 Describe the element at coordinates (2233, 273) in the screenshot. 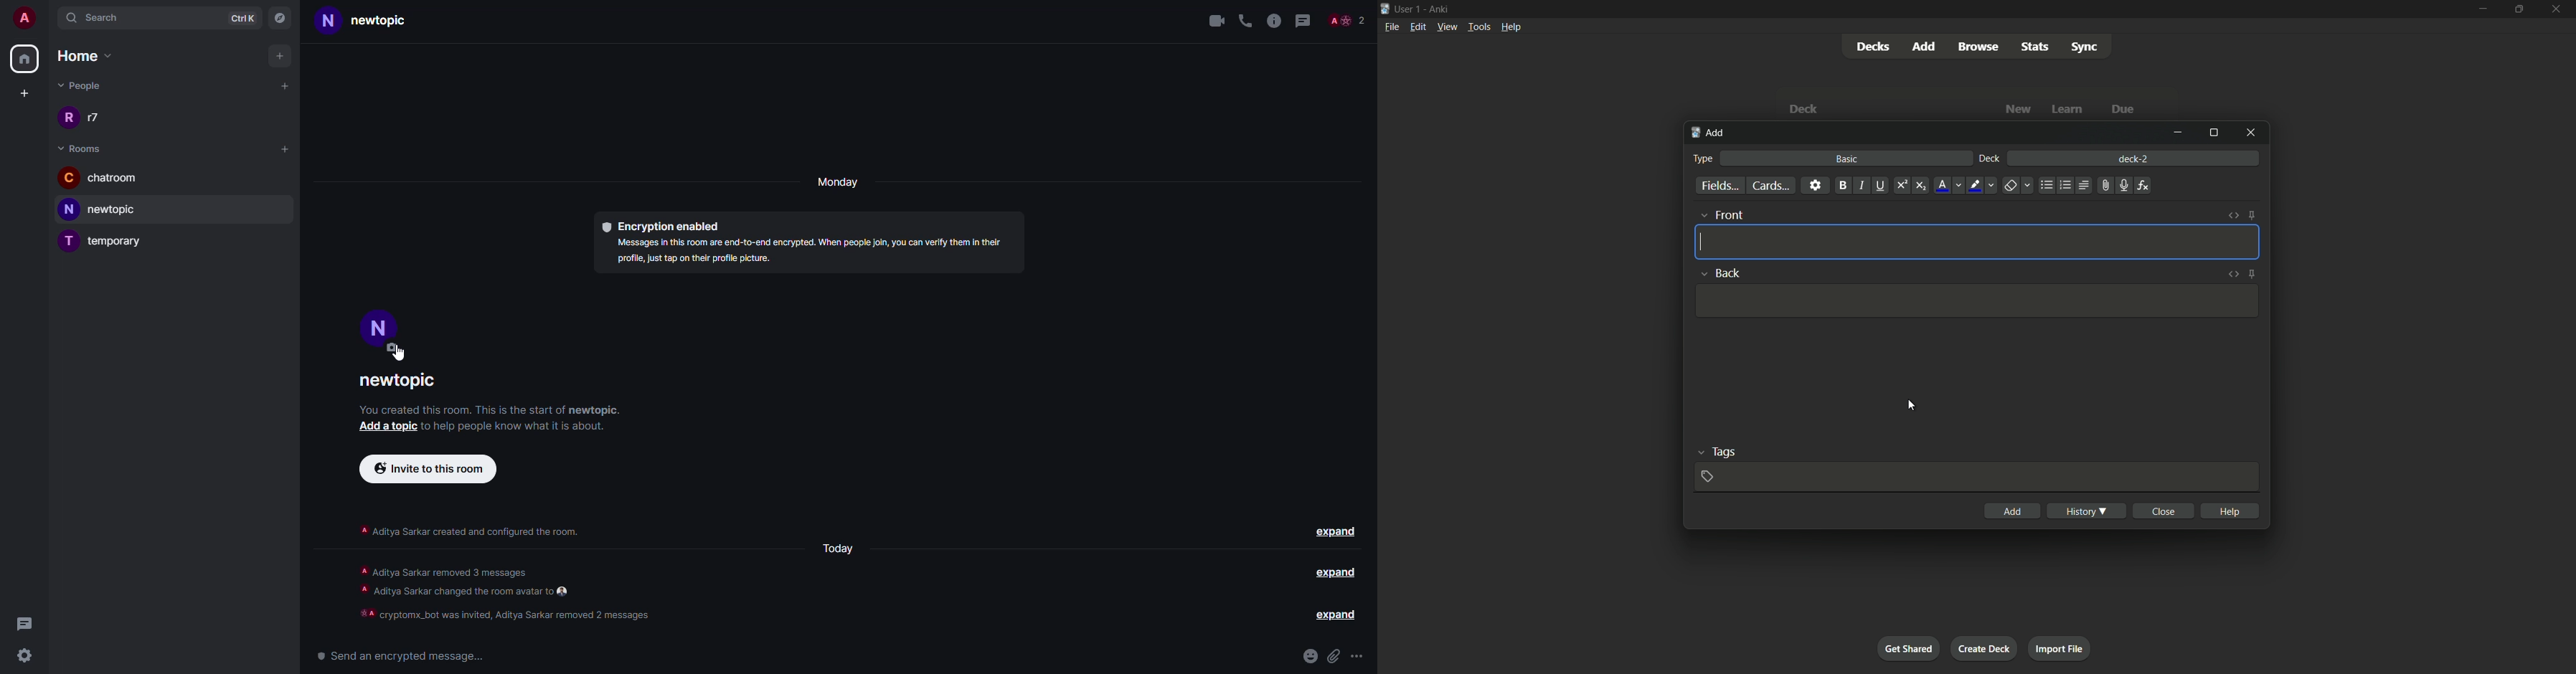

I see `toggle html editor` at that location.